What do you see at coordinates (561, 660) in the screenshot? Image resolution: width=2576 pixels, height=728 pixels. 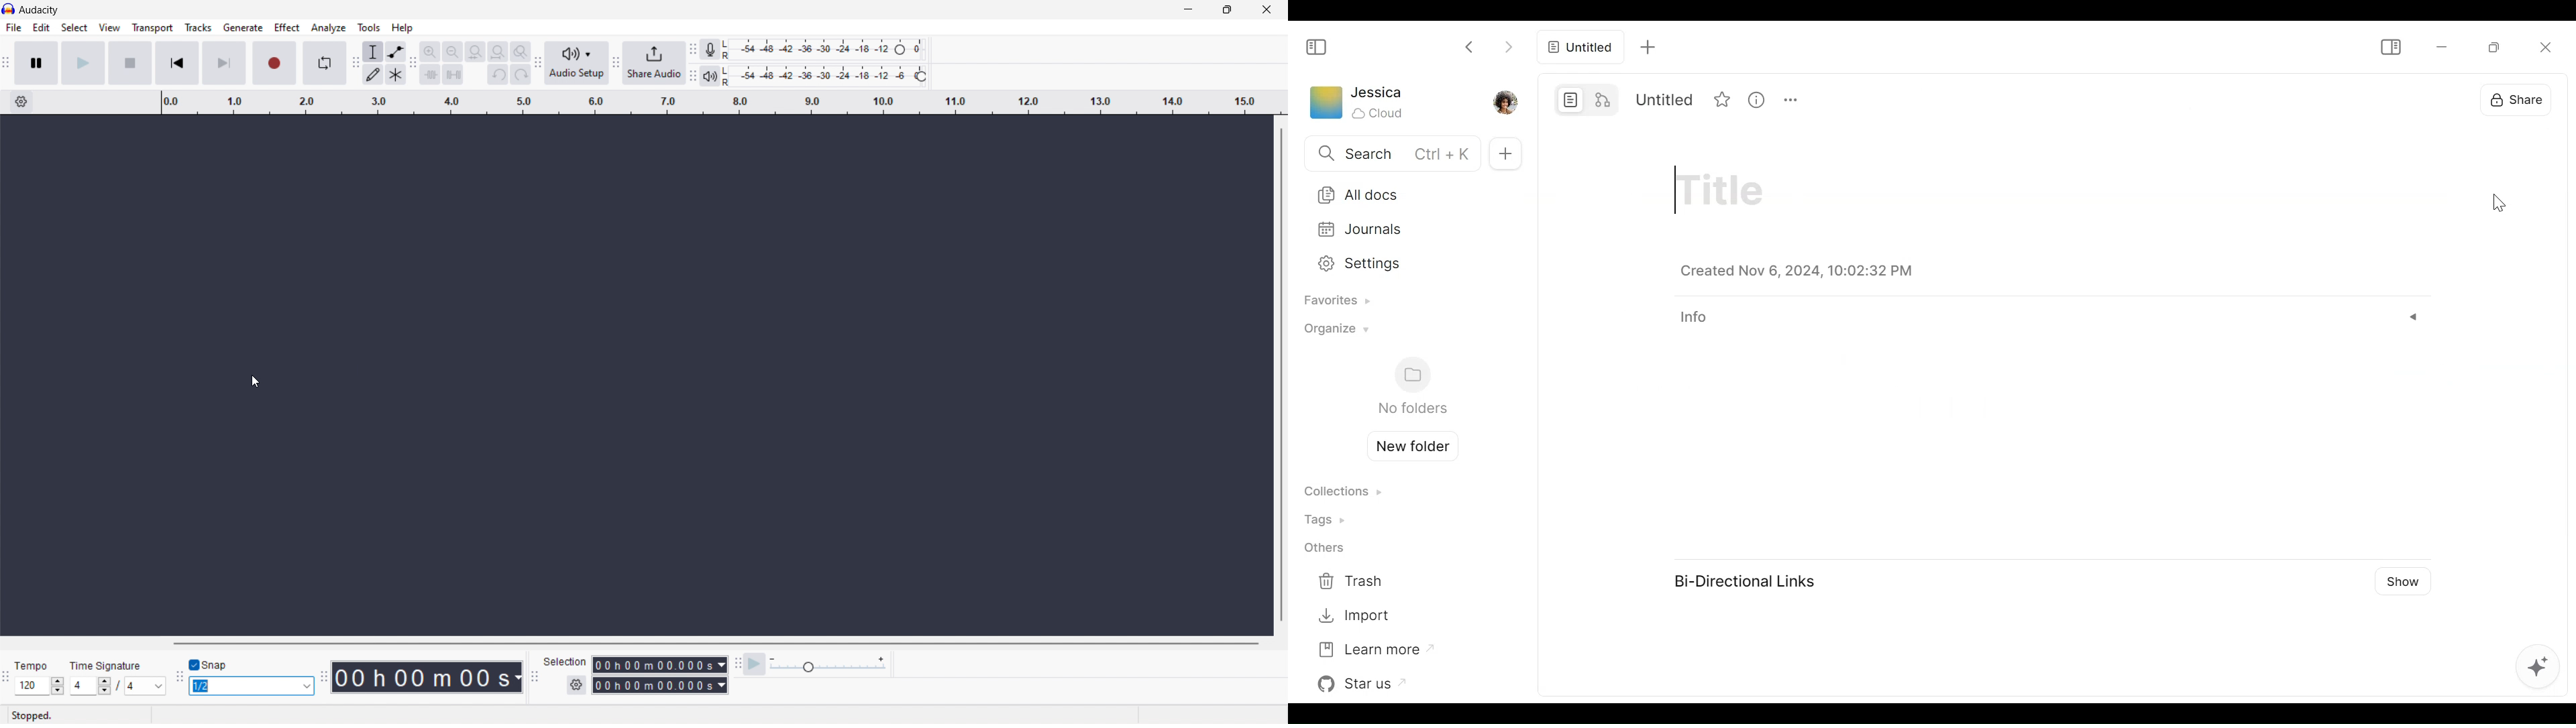 I see `Selection` at bounding box center [561, 660].